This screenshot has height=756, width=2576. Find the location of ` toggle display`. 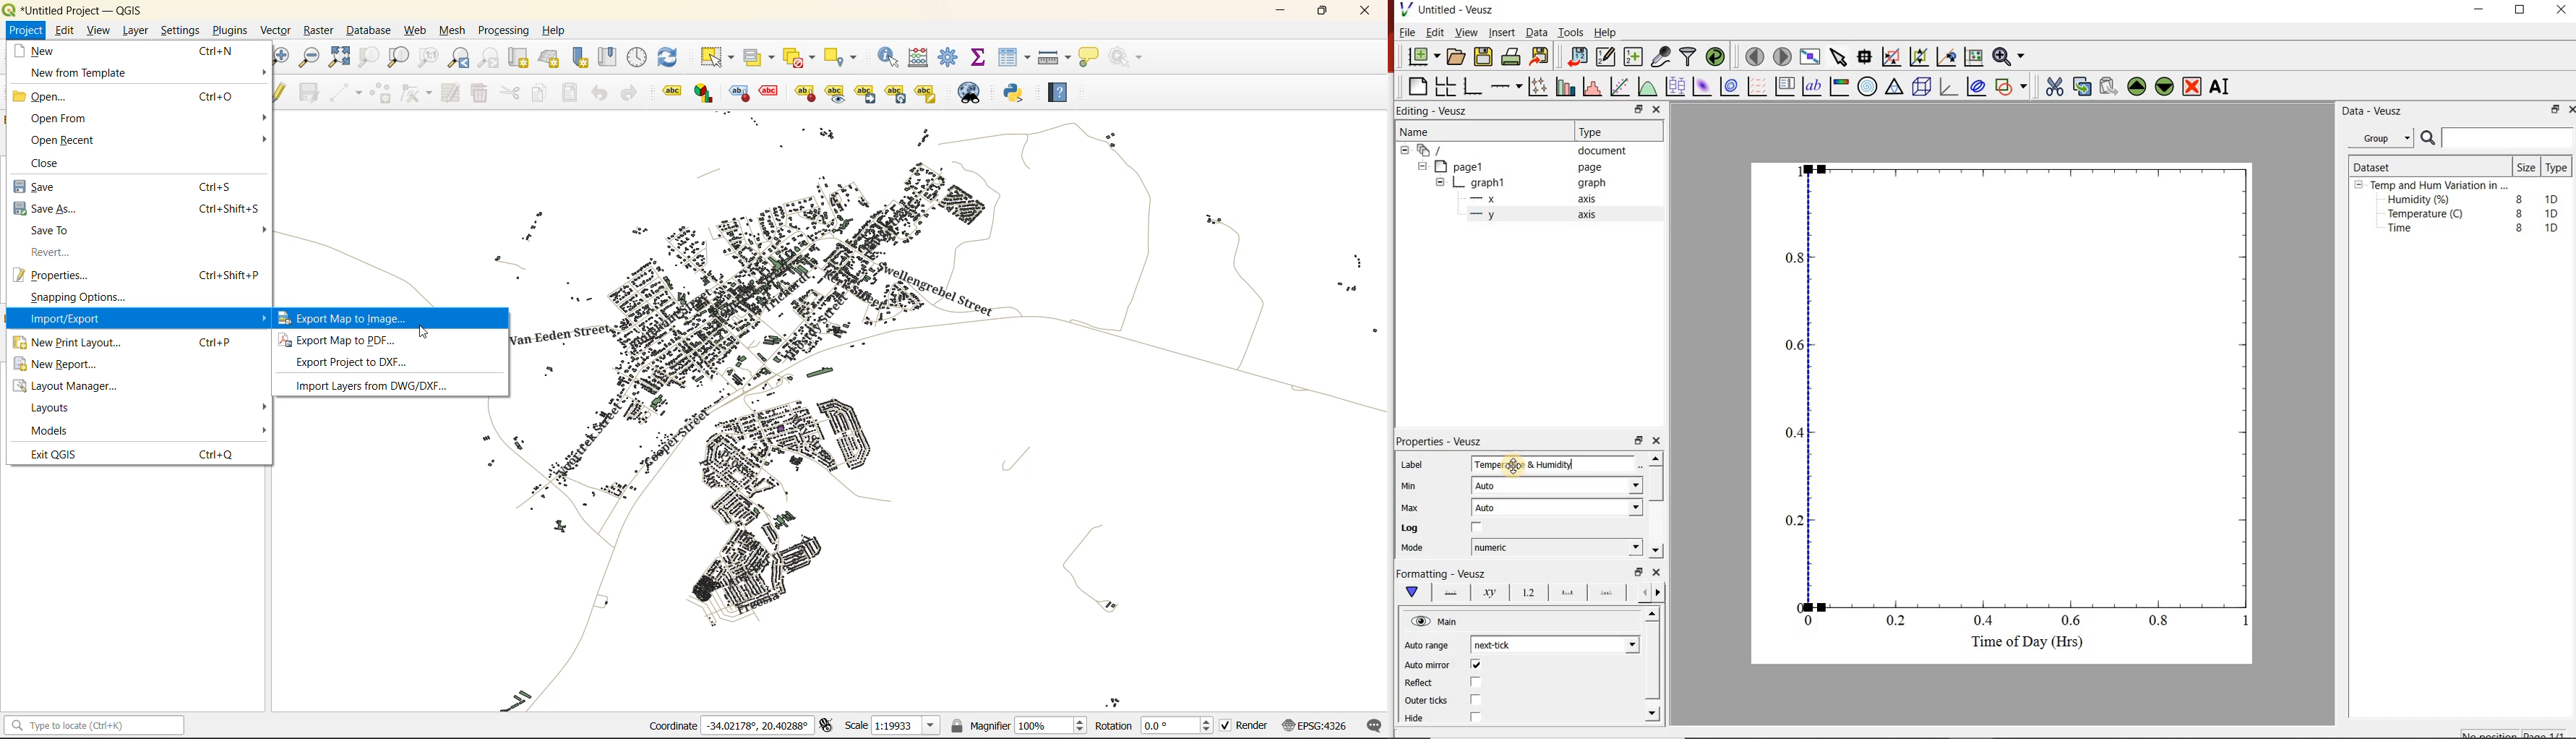

 toggle display is located at coordinates (736, 93).